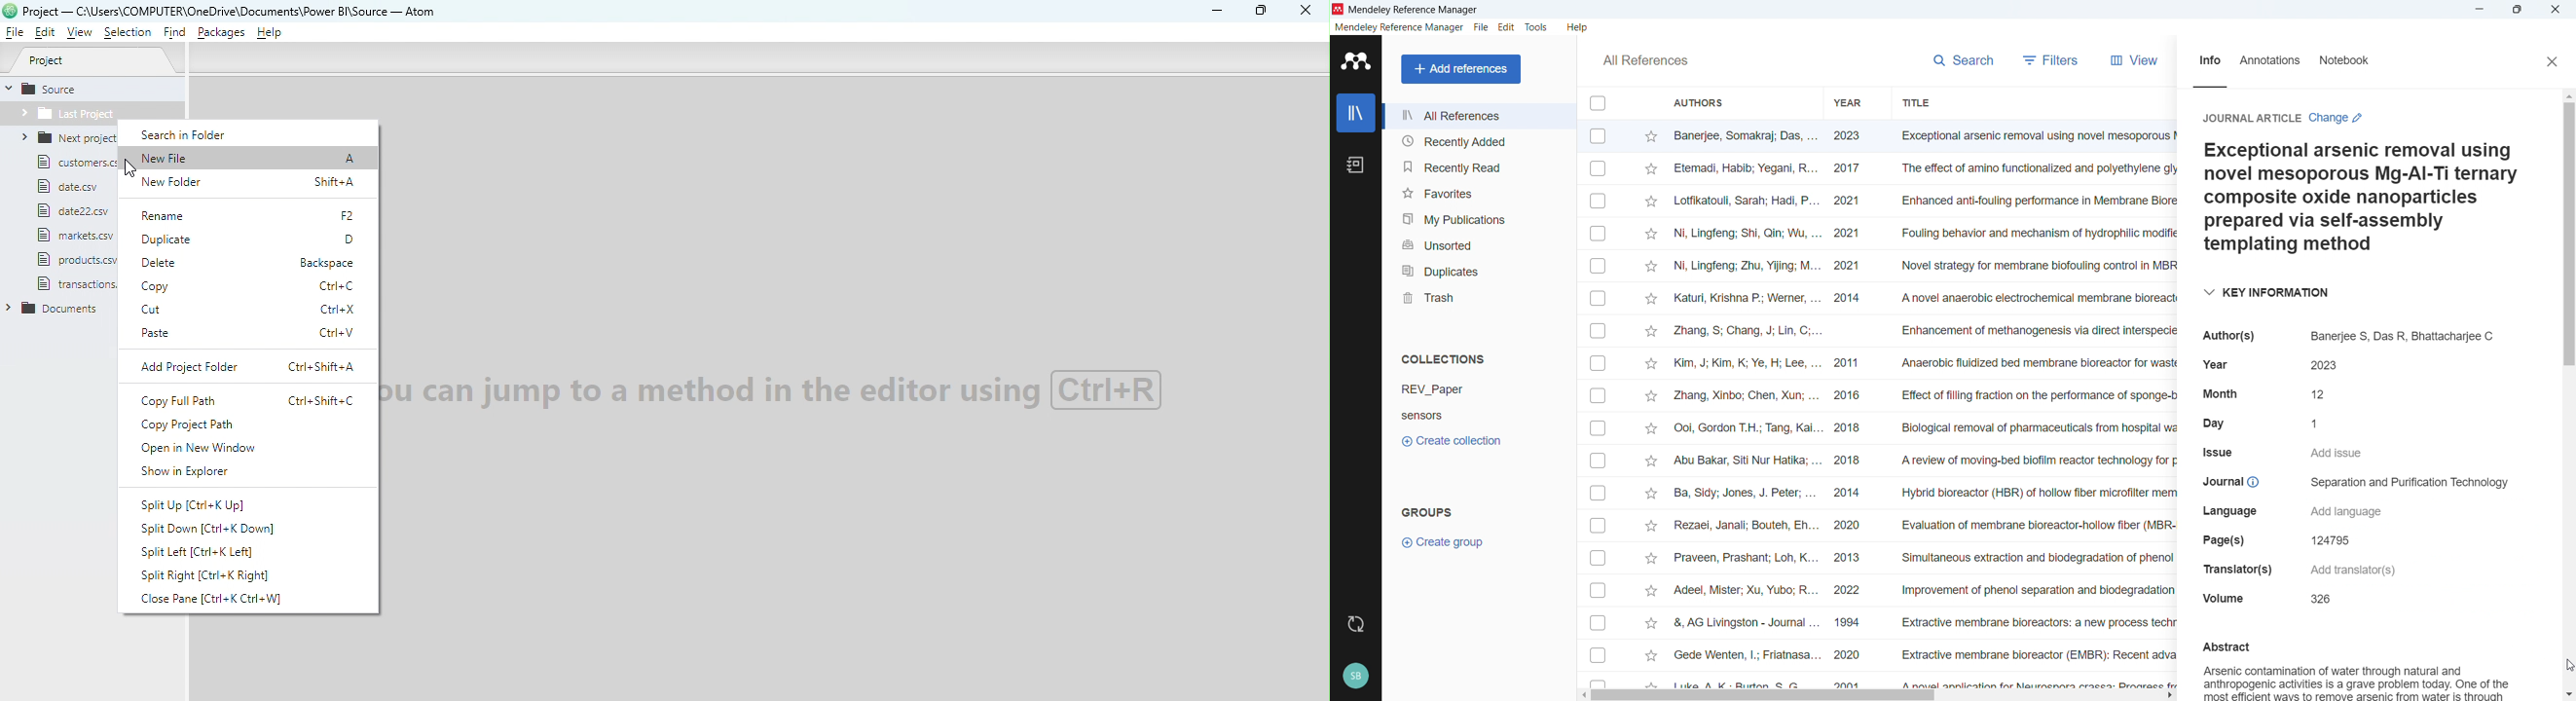  What do you see at coordinates (2235, 571) in the screenshot?
I see `translator(s)` at bounding box center [2235, 571].